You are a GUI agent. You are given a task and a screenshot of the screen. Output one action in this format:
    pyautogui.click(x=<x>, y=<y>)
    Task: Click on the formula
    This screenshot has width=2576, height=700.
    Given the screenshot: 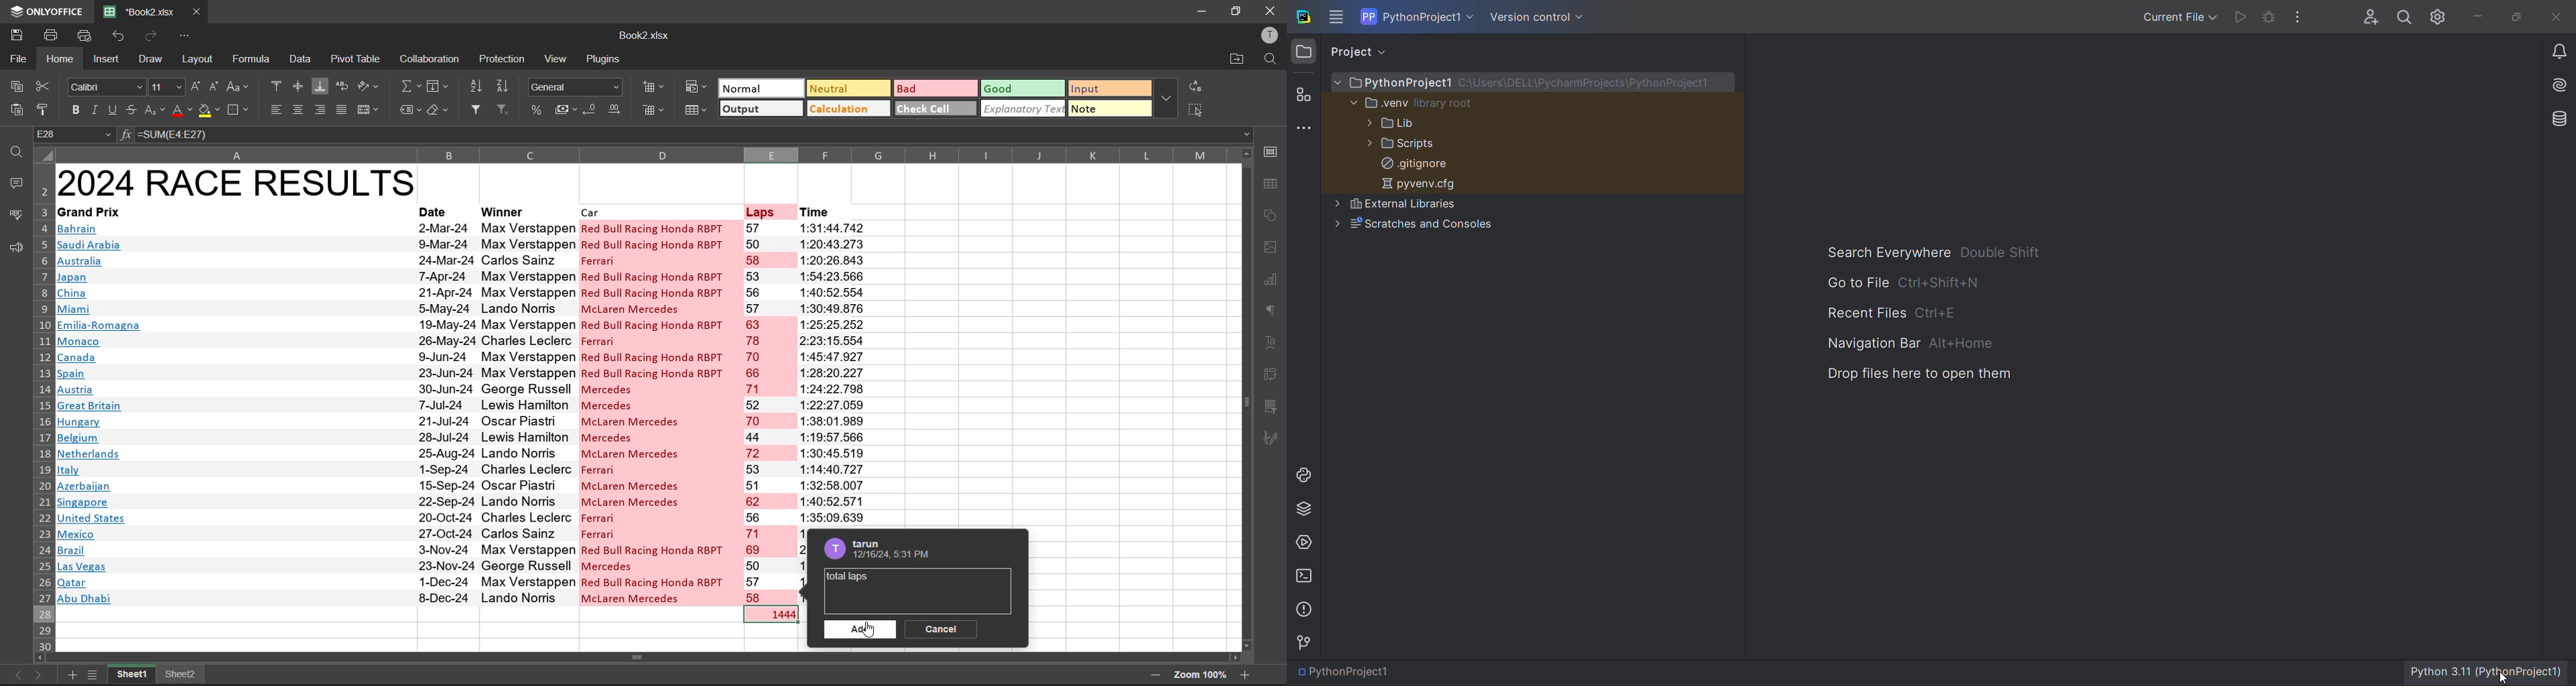 What is the action you would take?
    pyautogui.click(x=250, y=59)
    